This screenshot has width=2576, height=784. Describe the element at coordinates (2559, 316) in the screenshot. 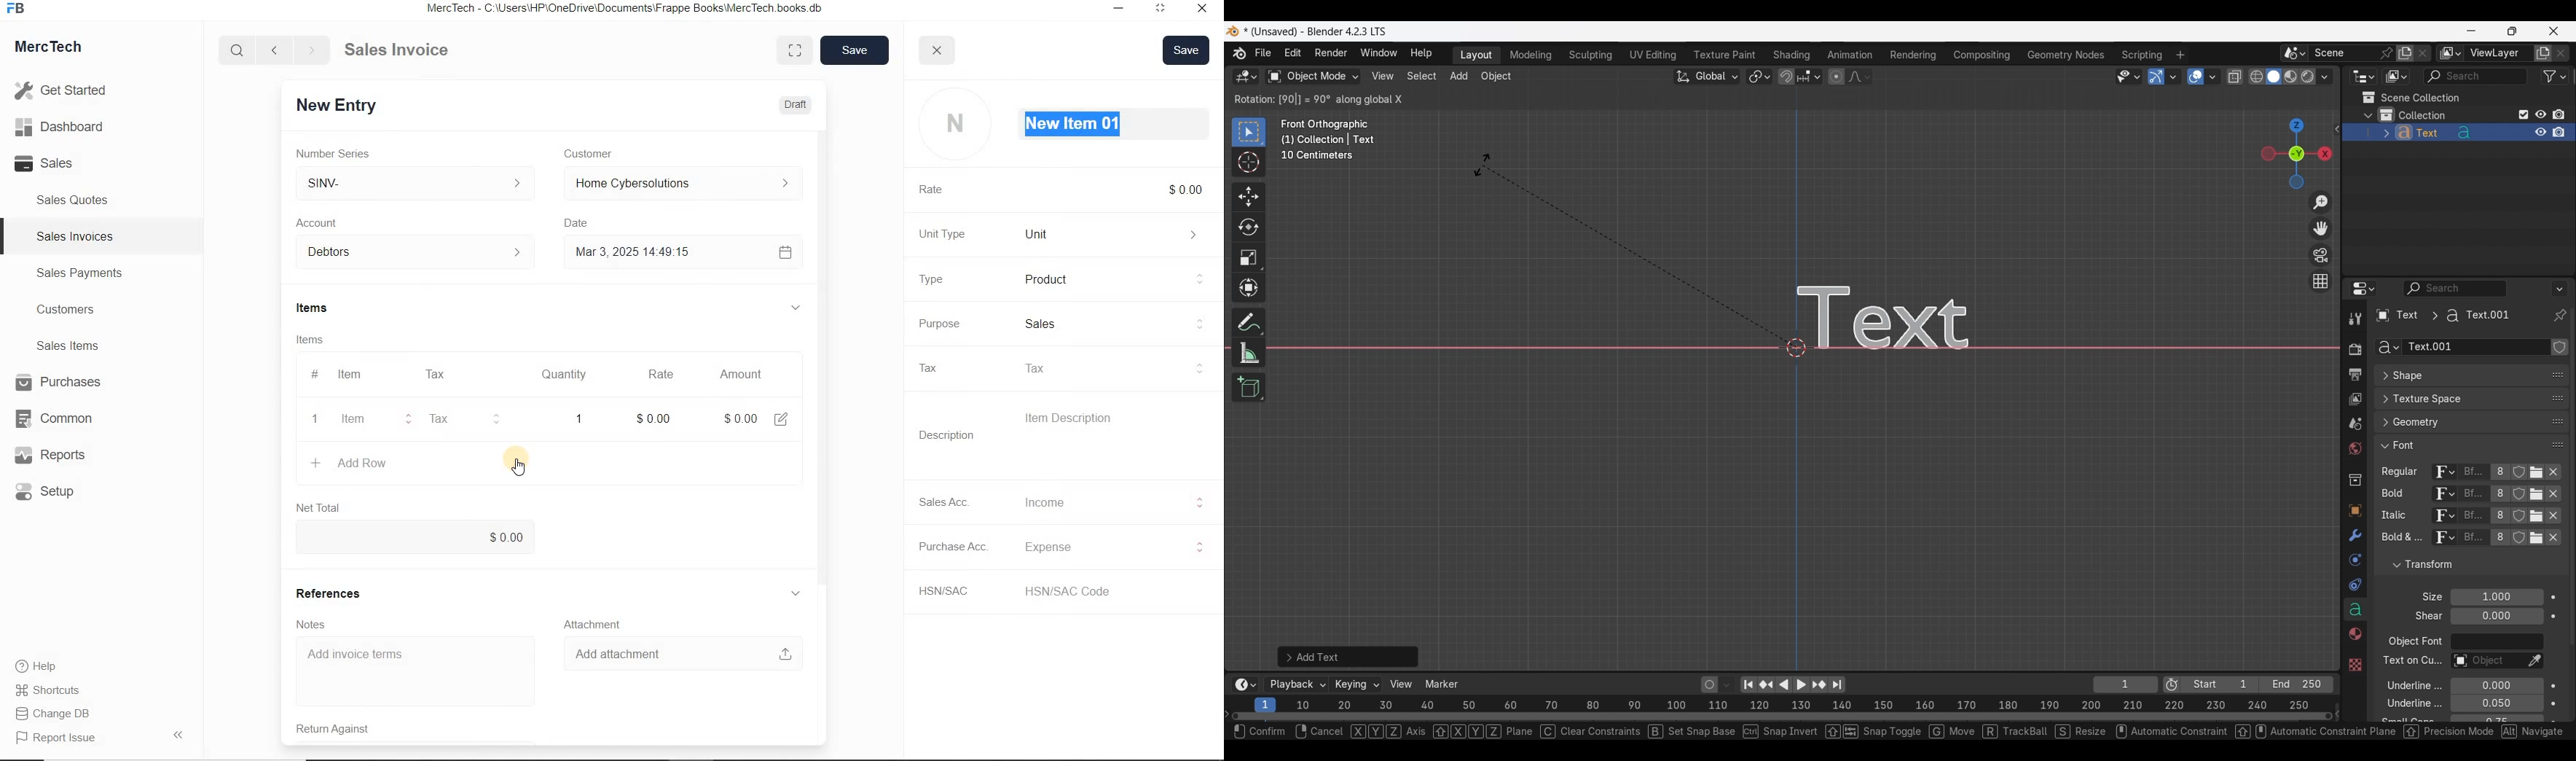

I see `Toggle pin ID` at that location.